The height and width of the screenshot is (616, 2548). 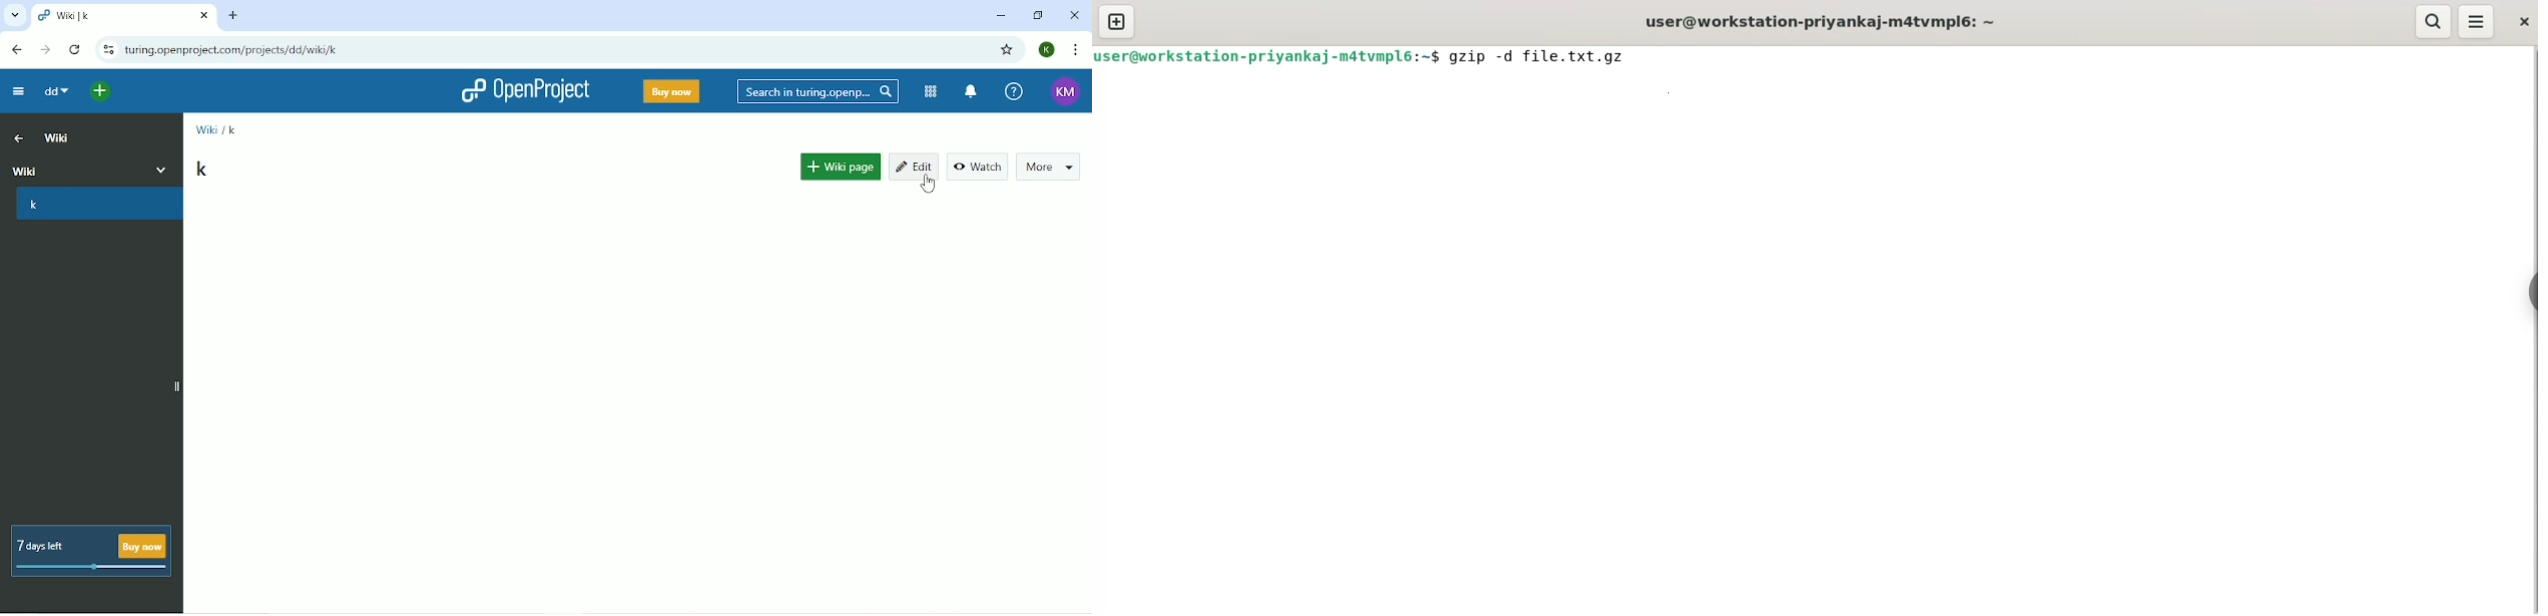 What do you see at coordinates (74, 50) in the screenshot?
I see `Reload this page` at bounding box center [74, 50].